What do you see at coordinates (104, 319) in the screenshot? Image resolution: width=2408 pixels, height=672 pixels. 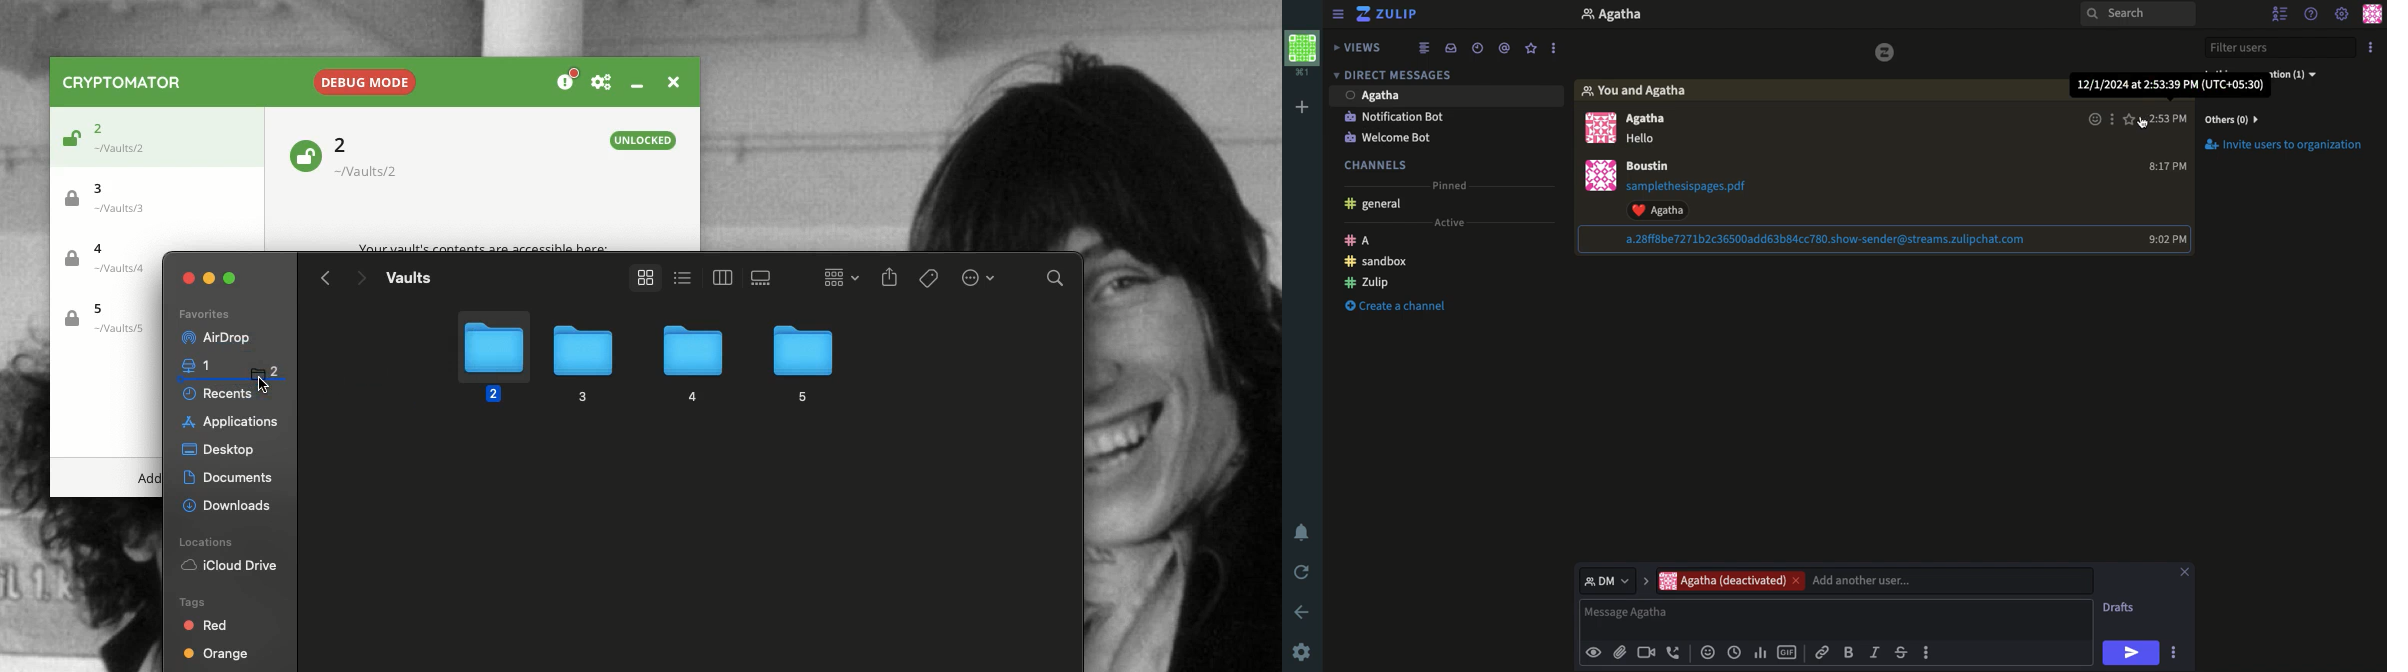 I see `Vault 5` at bounding box center [104, 319].